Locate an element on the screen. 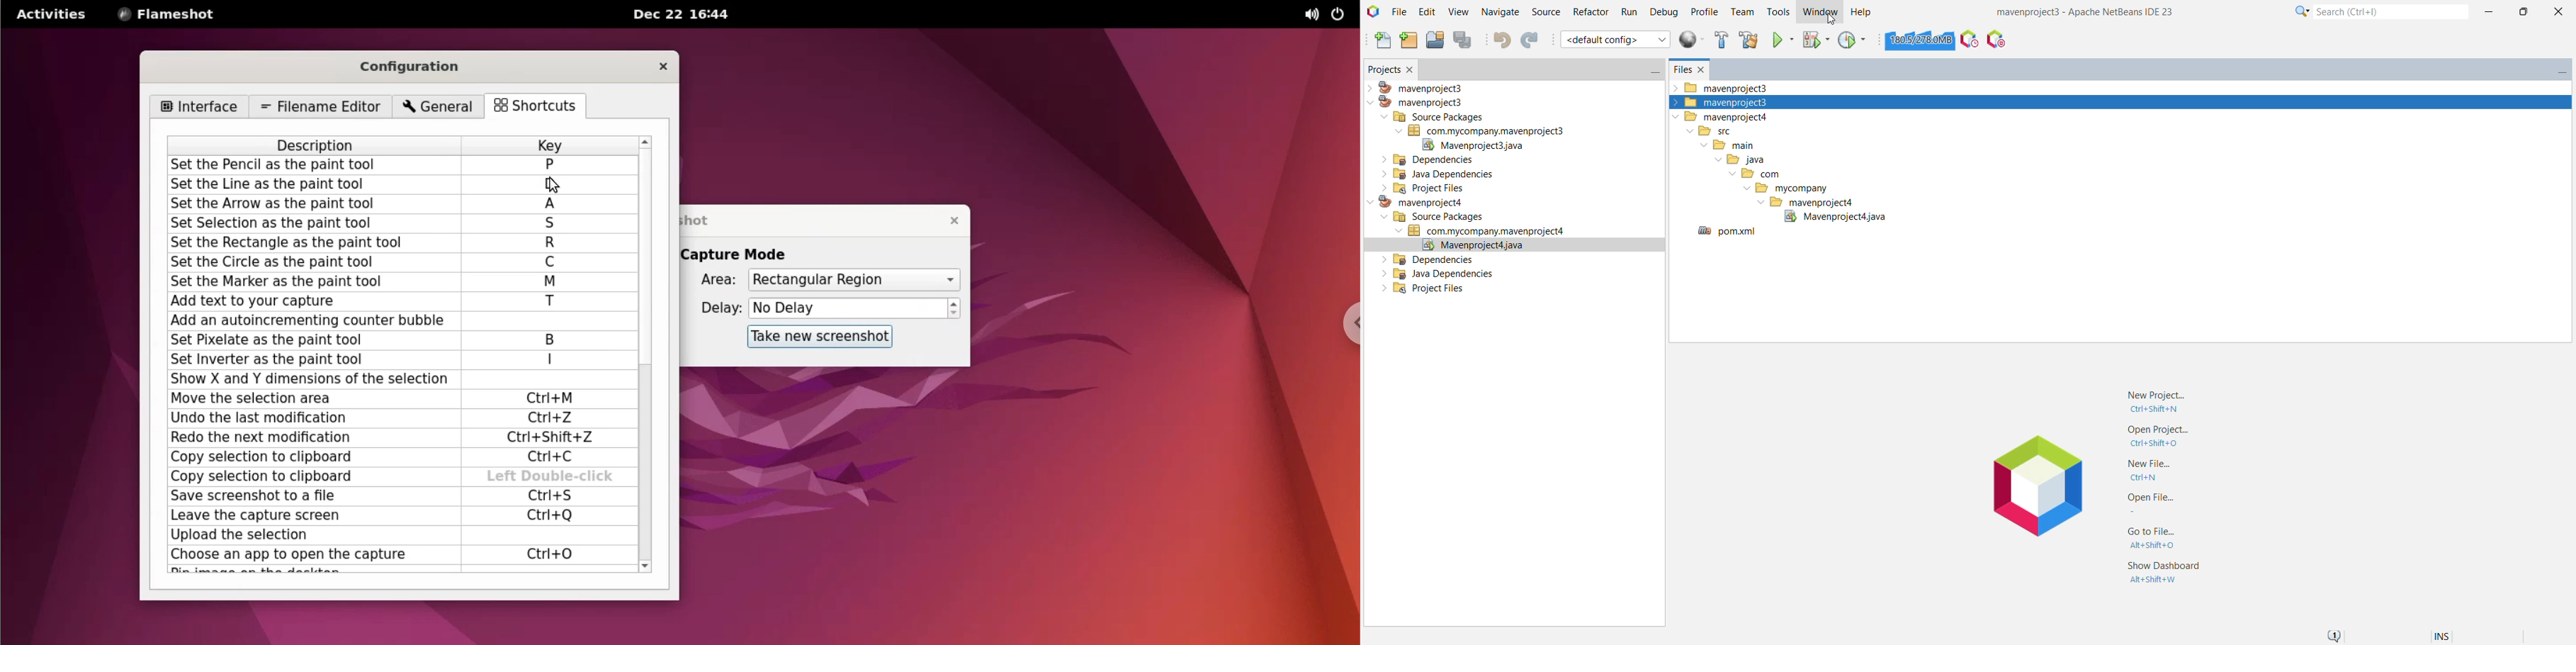  set the line as the paint tool is located at coordinates (317, 185).